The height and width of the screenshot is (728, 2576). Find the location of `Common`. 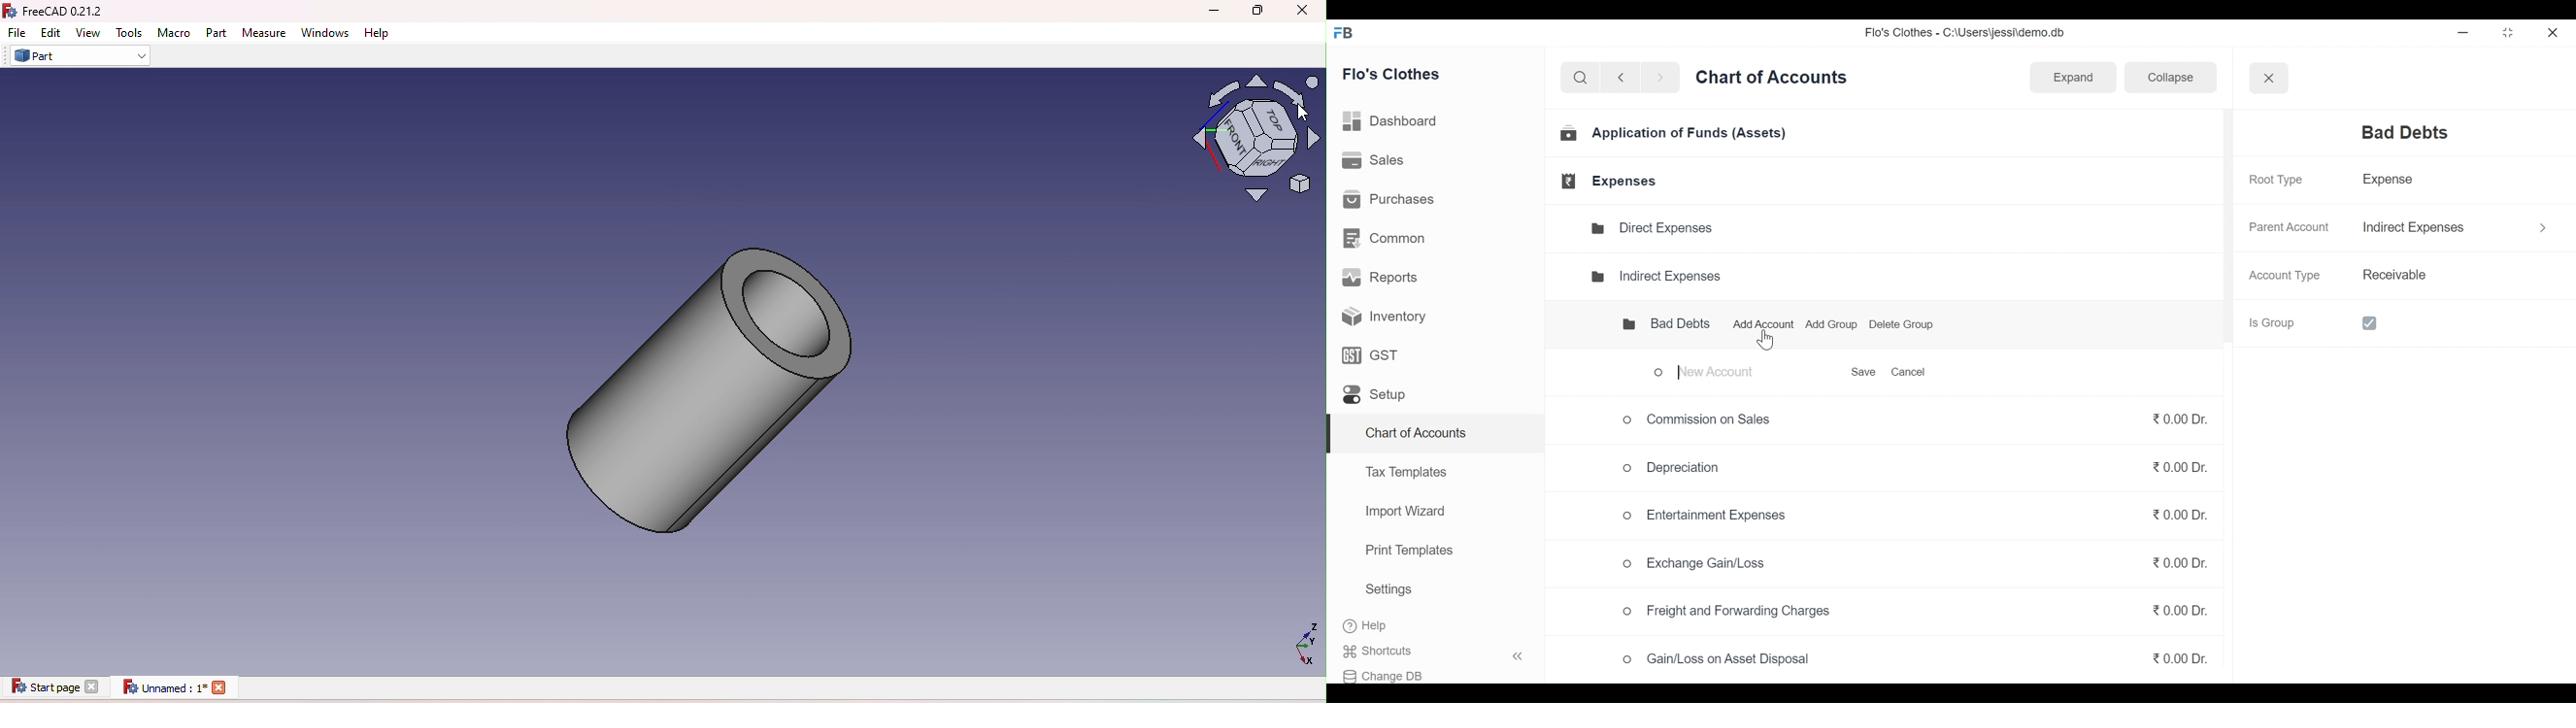

Common is located at coordinates (1386, 237).